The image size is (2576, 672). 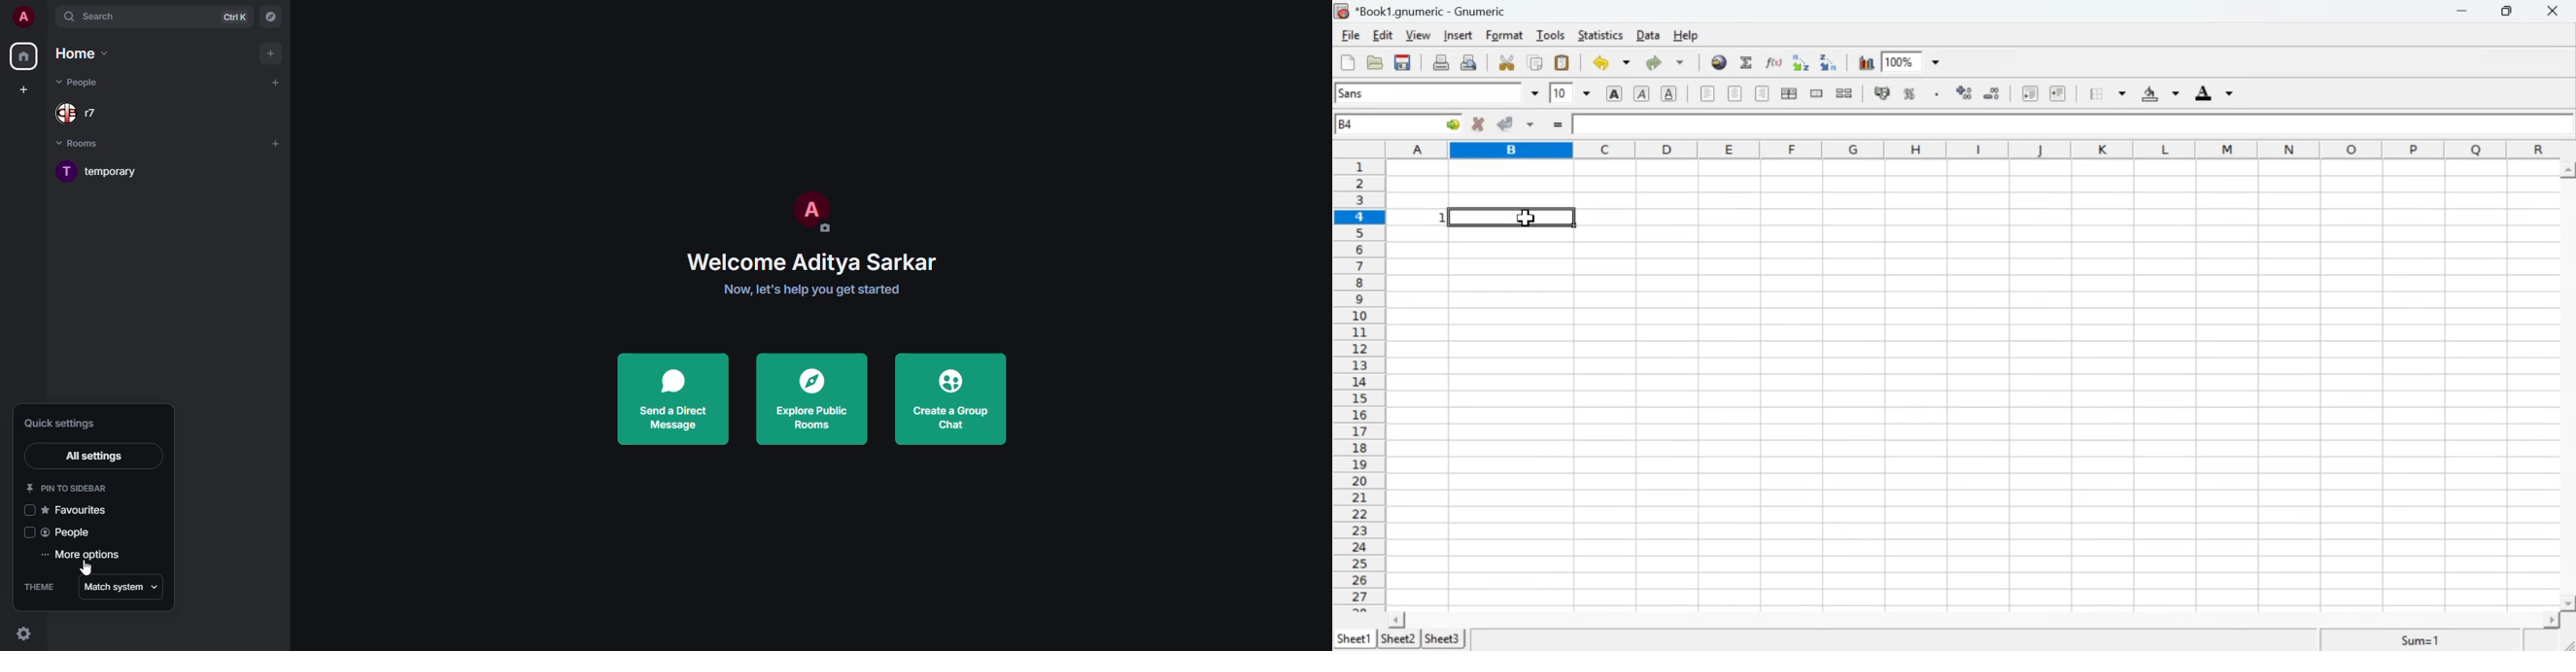 I want to click on Undo, so click(x=1613, y=62).